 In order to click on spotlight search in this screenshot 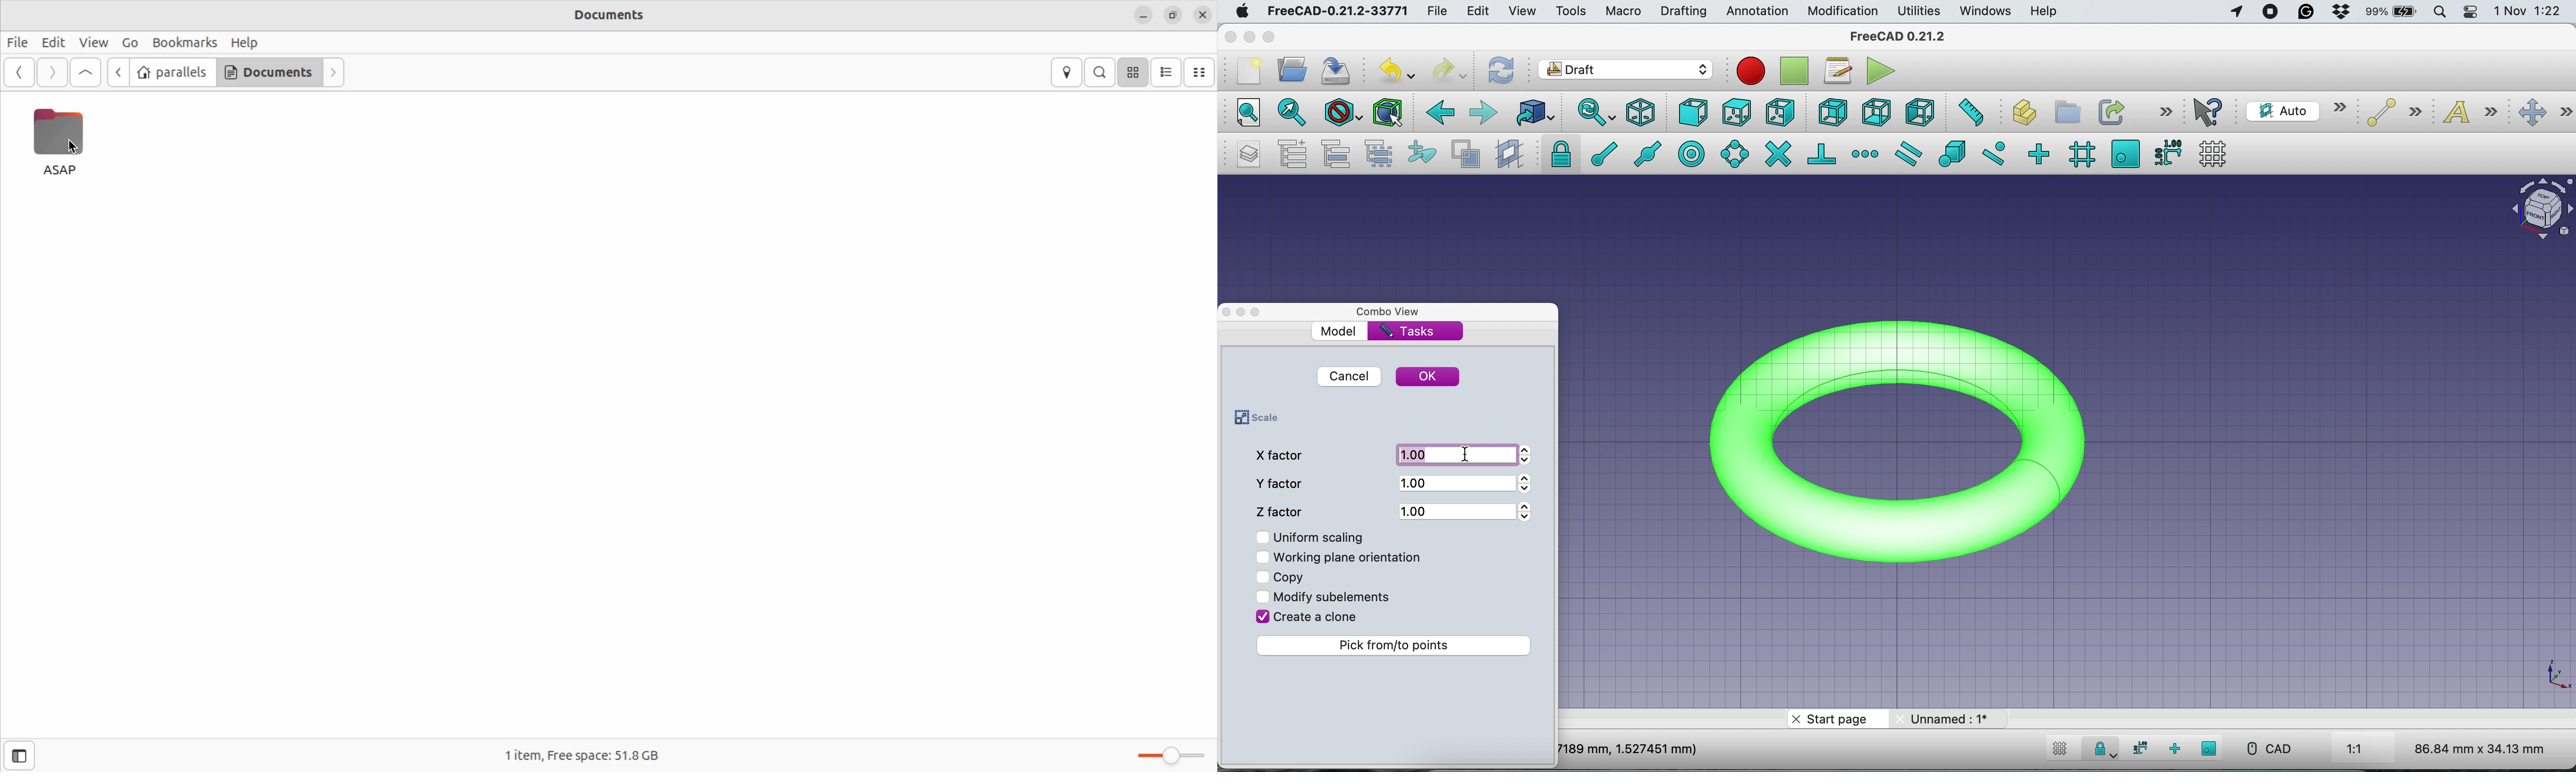, I will do `click(2441, 10)`.